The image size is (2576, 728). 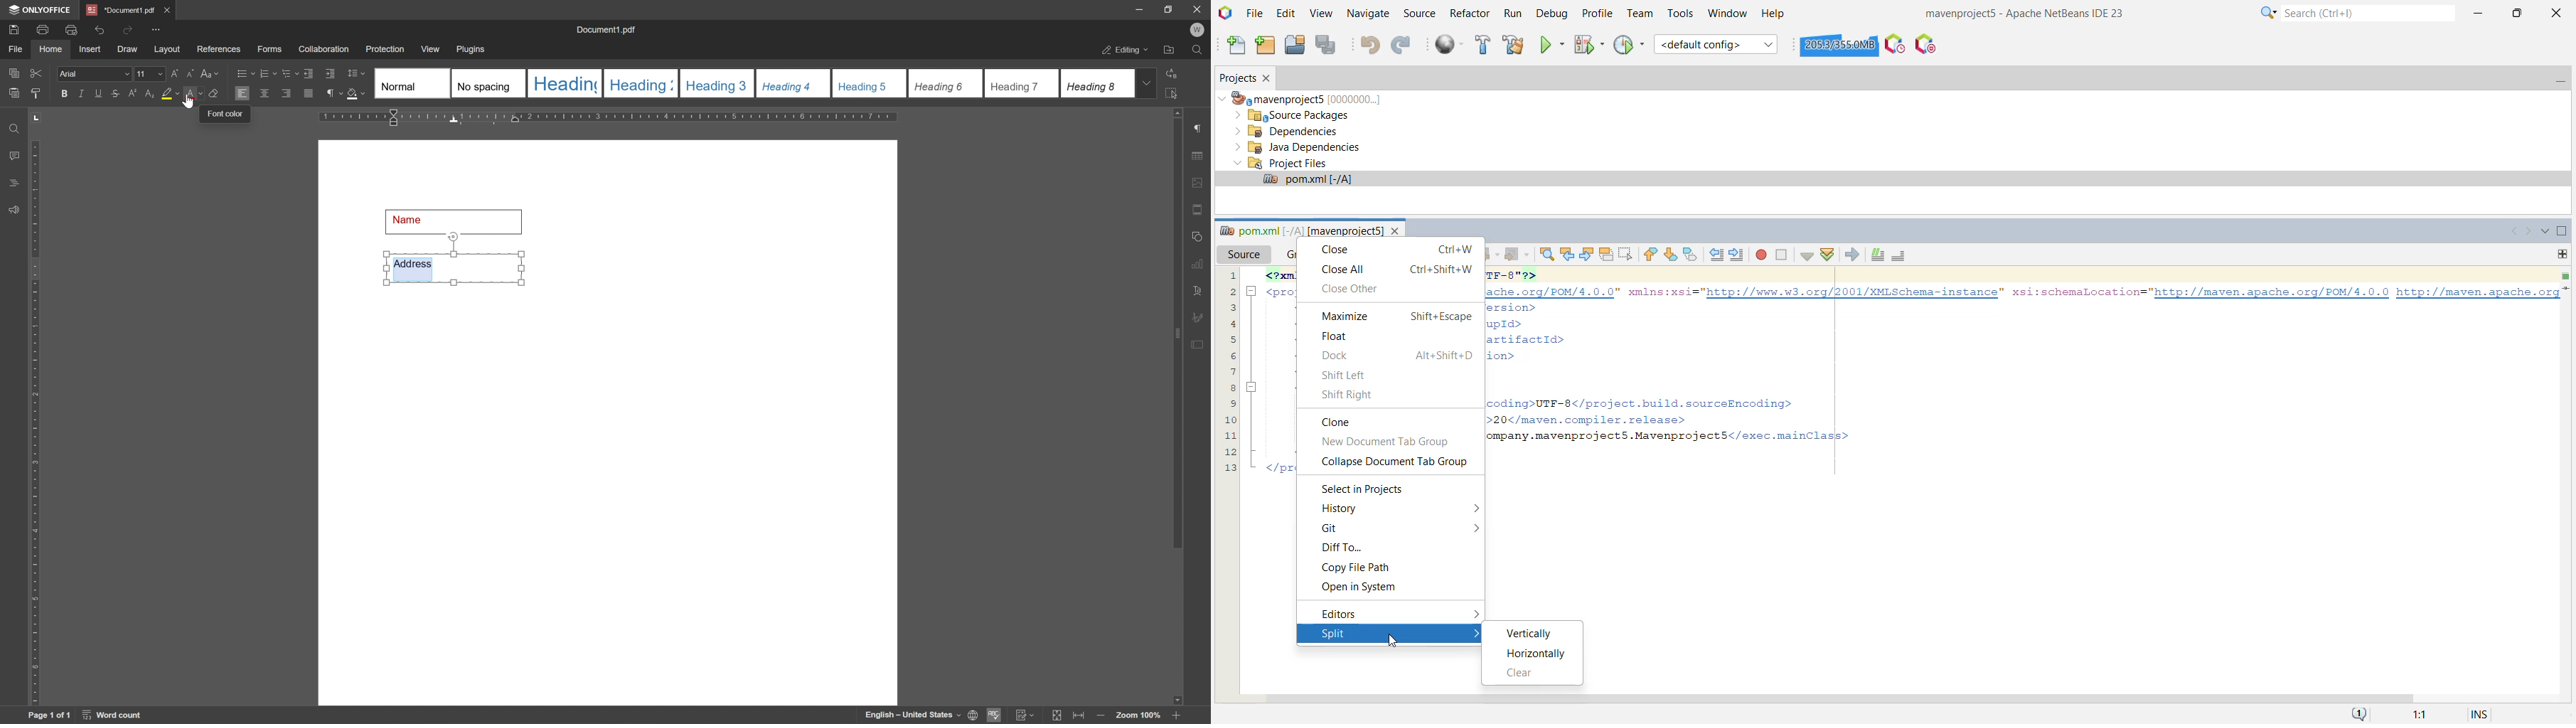 What do you see at coordinates (268, 73) in the screenshot?
I see `numbering` at bounding box center [268, 73].